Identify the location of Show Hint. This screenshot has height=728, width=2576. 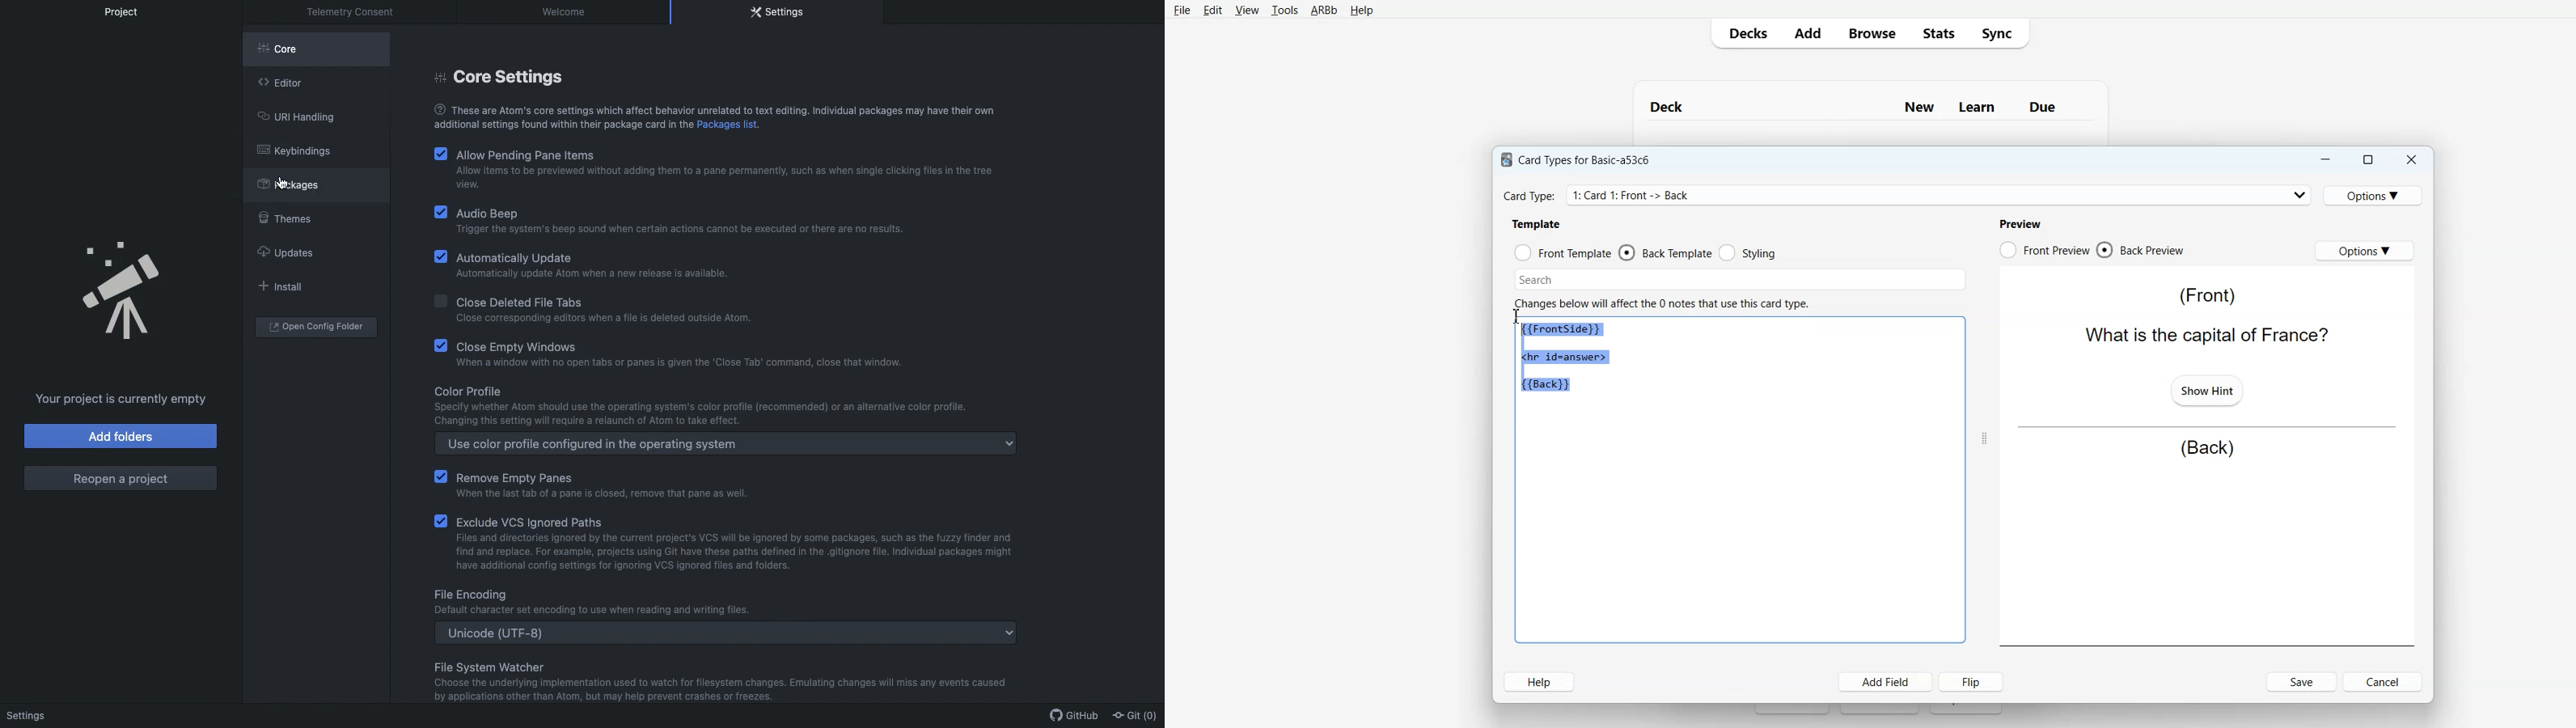
(2206, 389).